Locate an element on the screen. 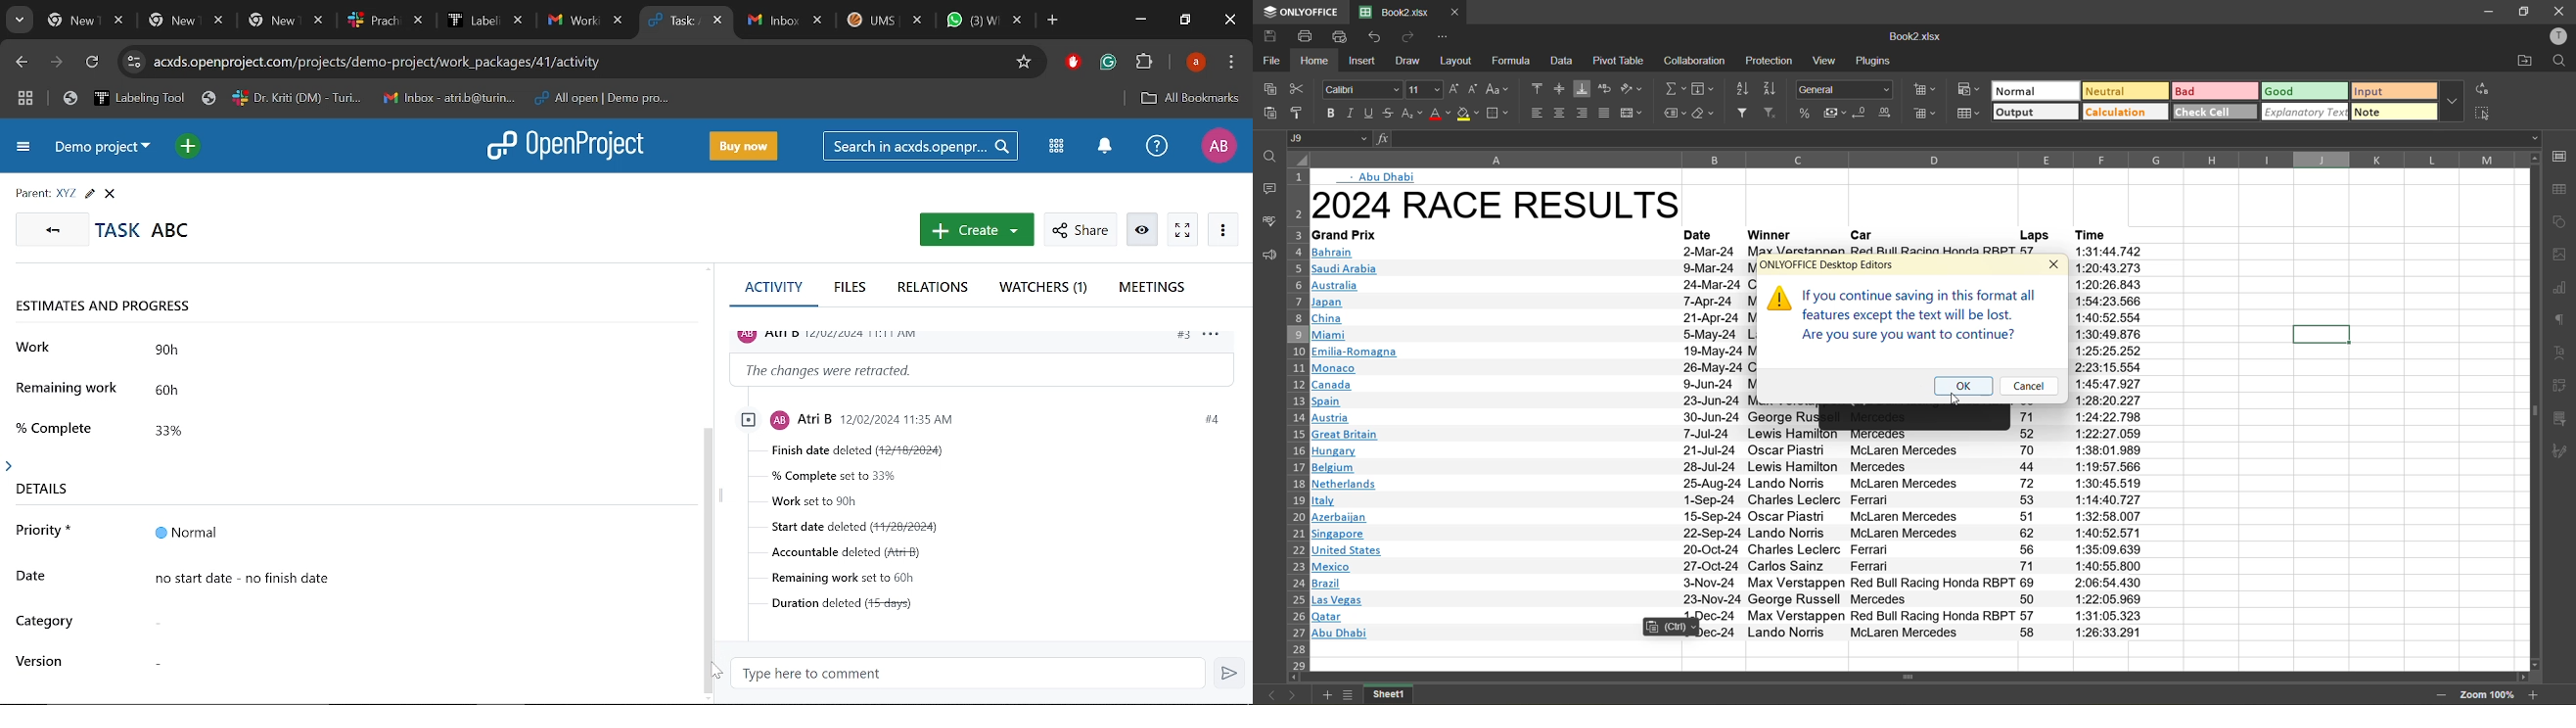 The image size is (2576, 728). Close is located at coordinates (110, 194).